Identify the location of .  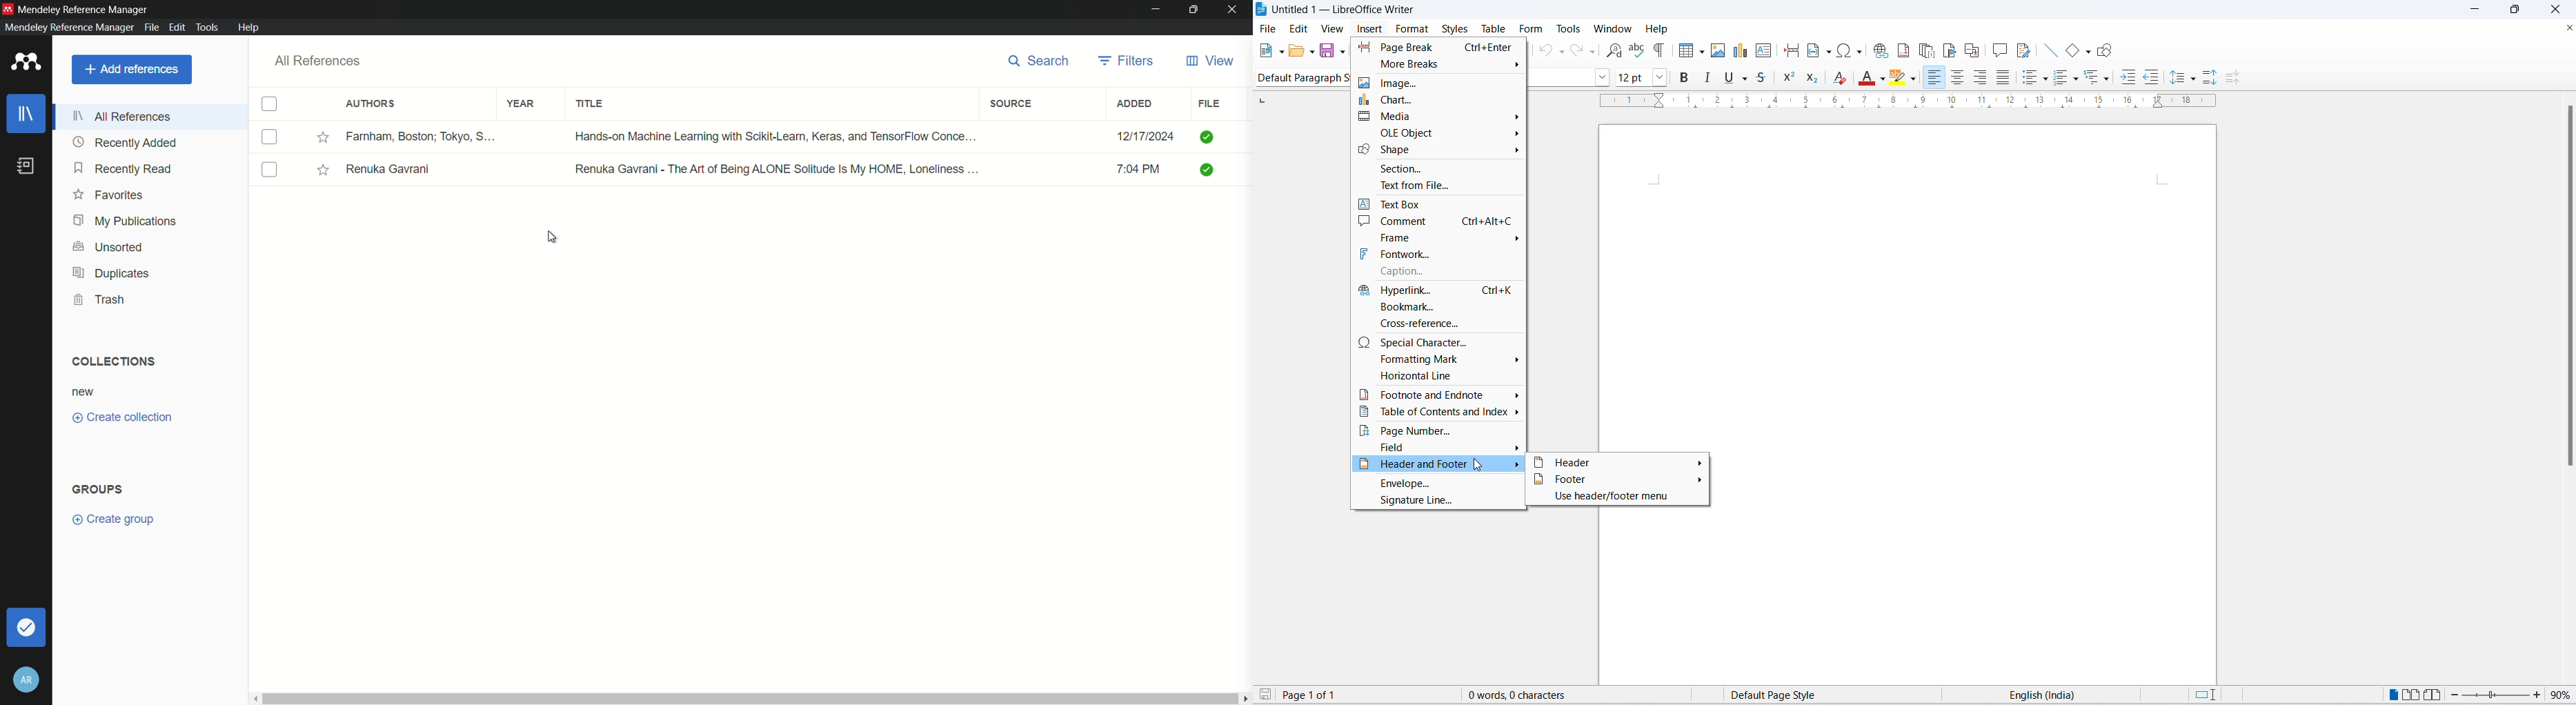
(2559, 8).